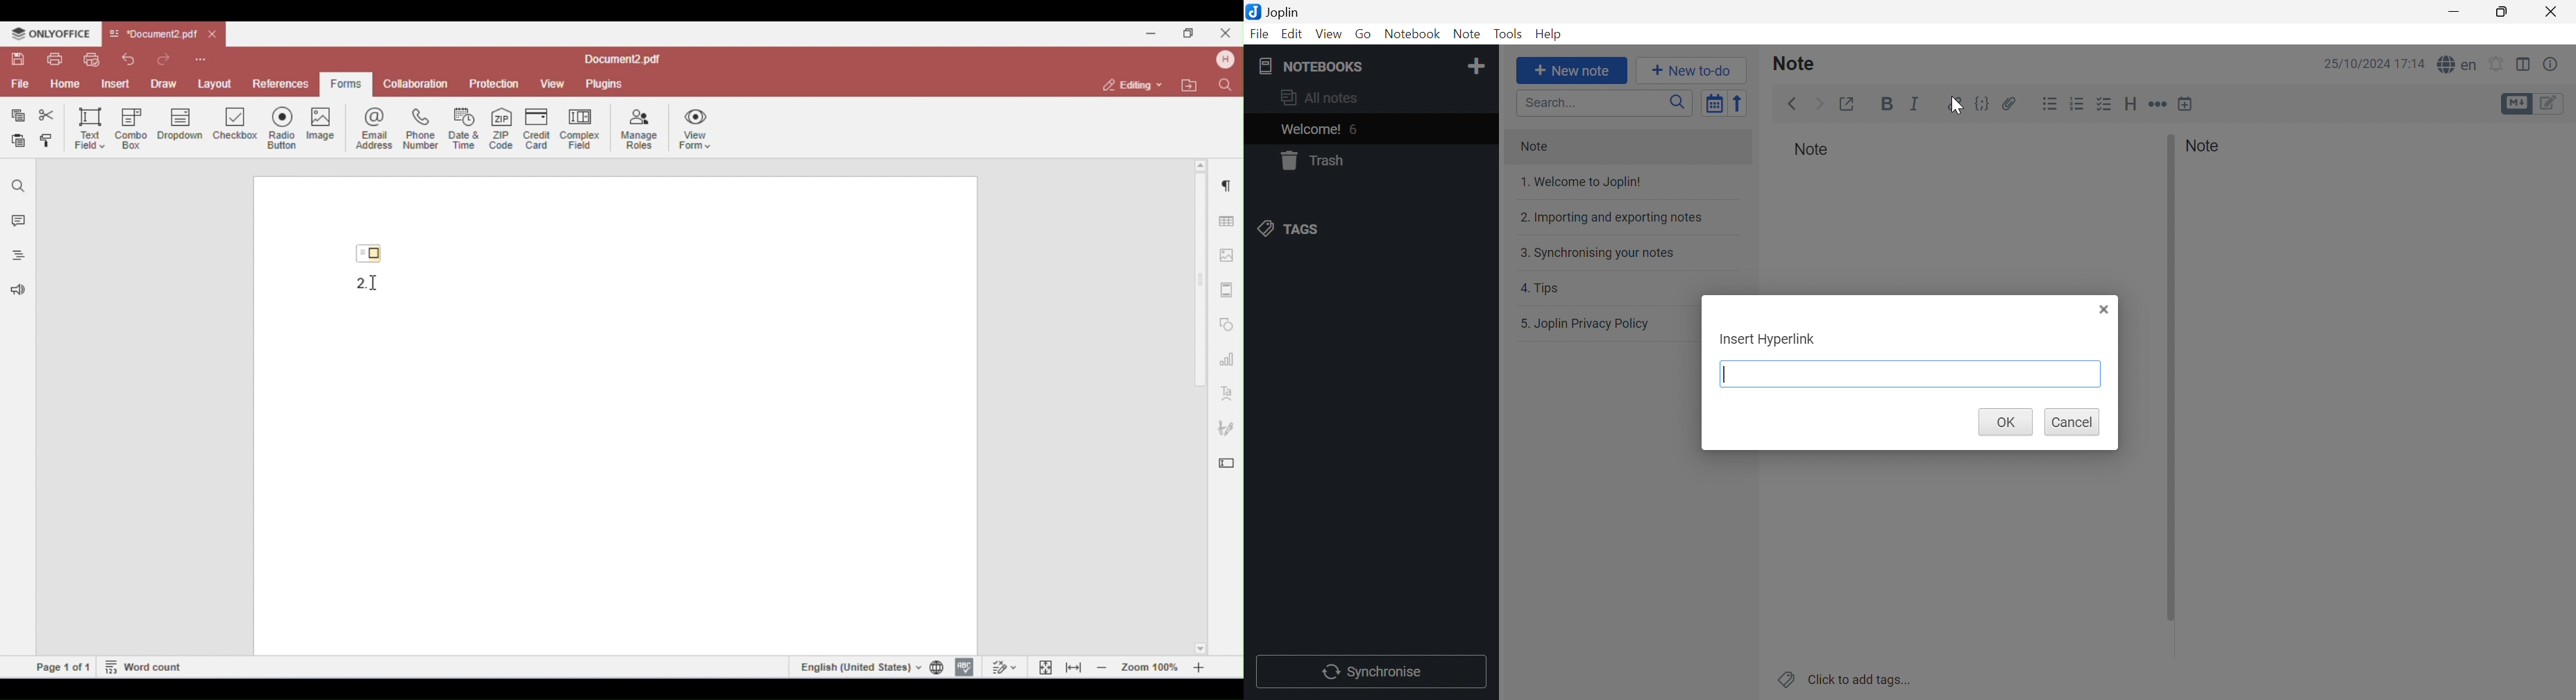 Image resolution: width=2576 pixels, height=700 pixels. Describe the element at coordinates (2501, 12) in the screenshot. I see `maximize` at that location.